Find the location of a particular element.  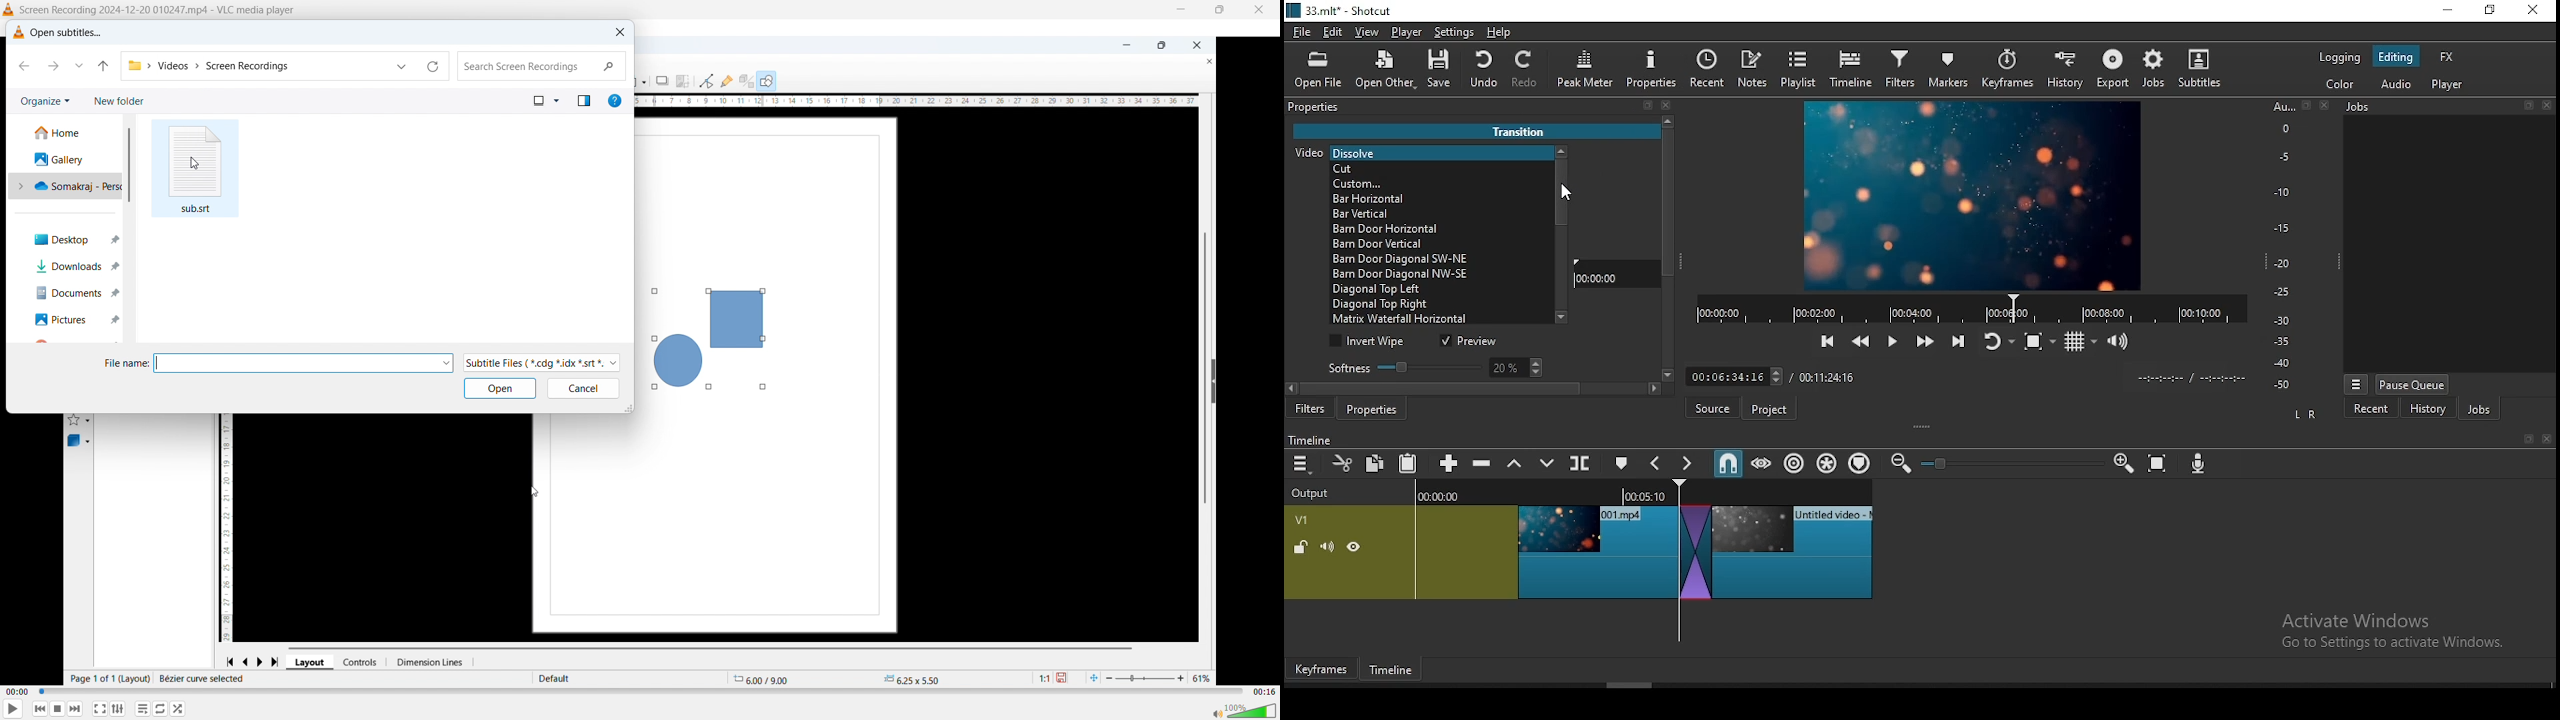

player is located at coordinates (2448, 86).